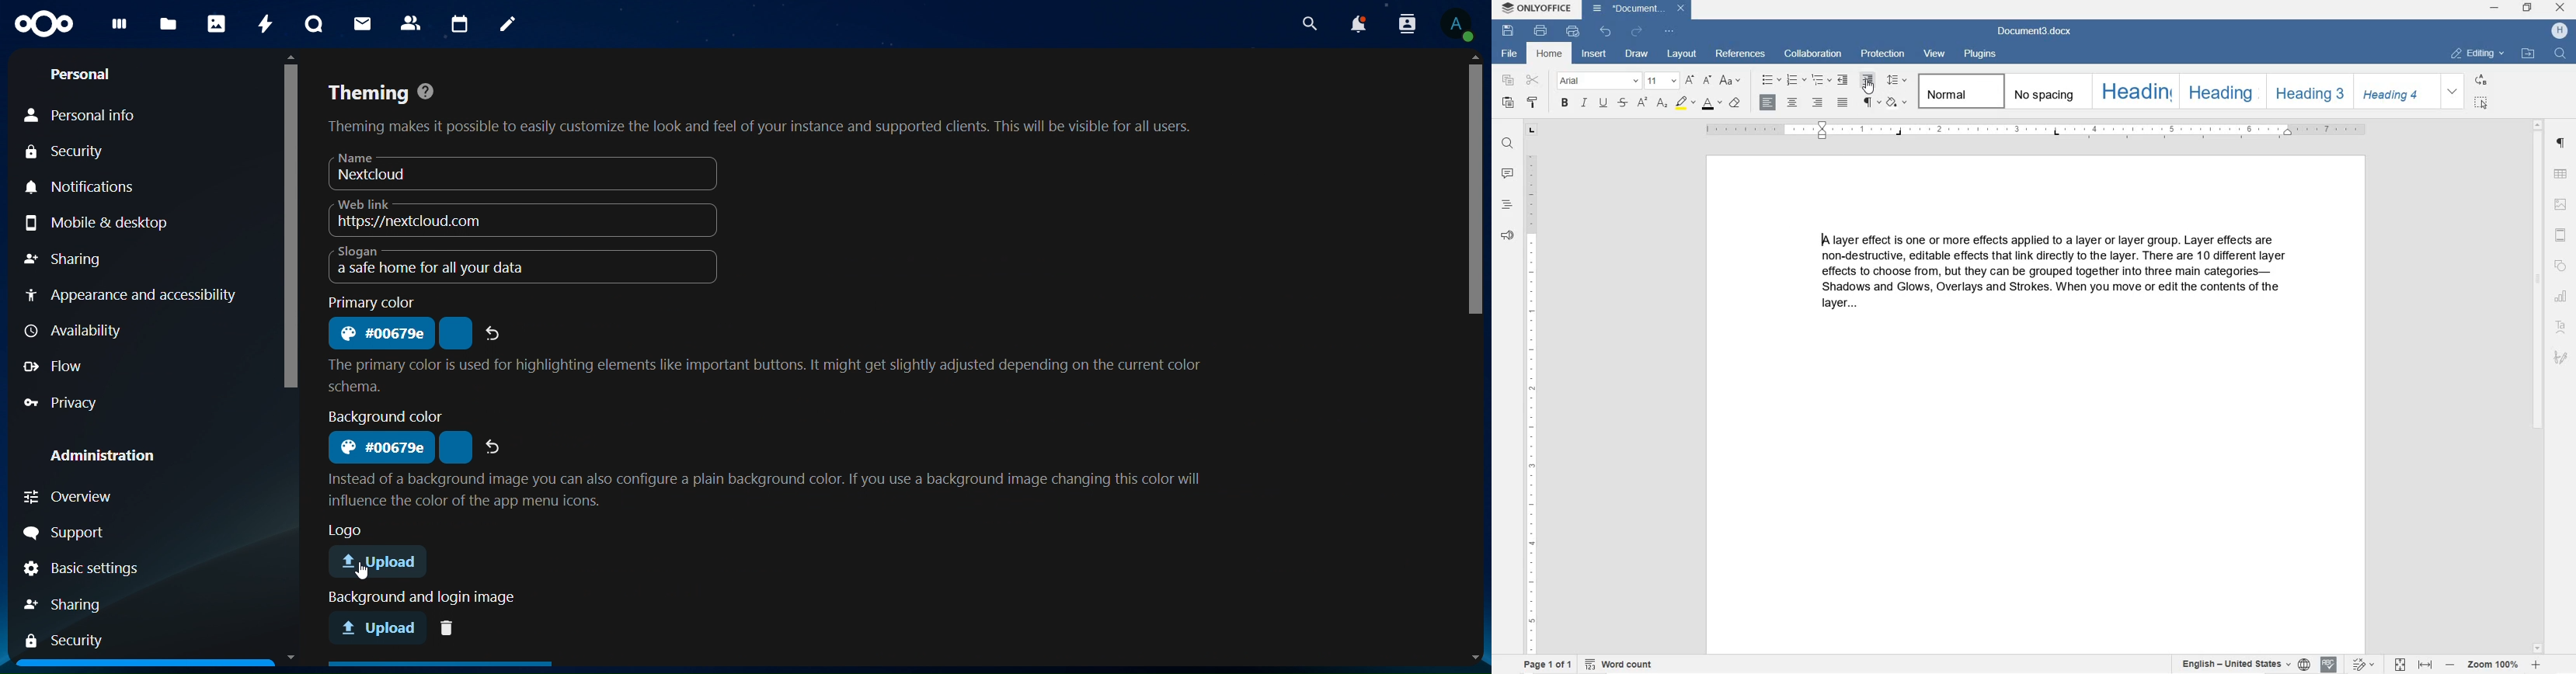 The image size is (2576, 700). I want to click on INCREASE INDENT, so click(1868, 80).